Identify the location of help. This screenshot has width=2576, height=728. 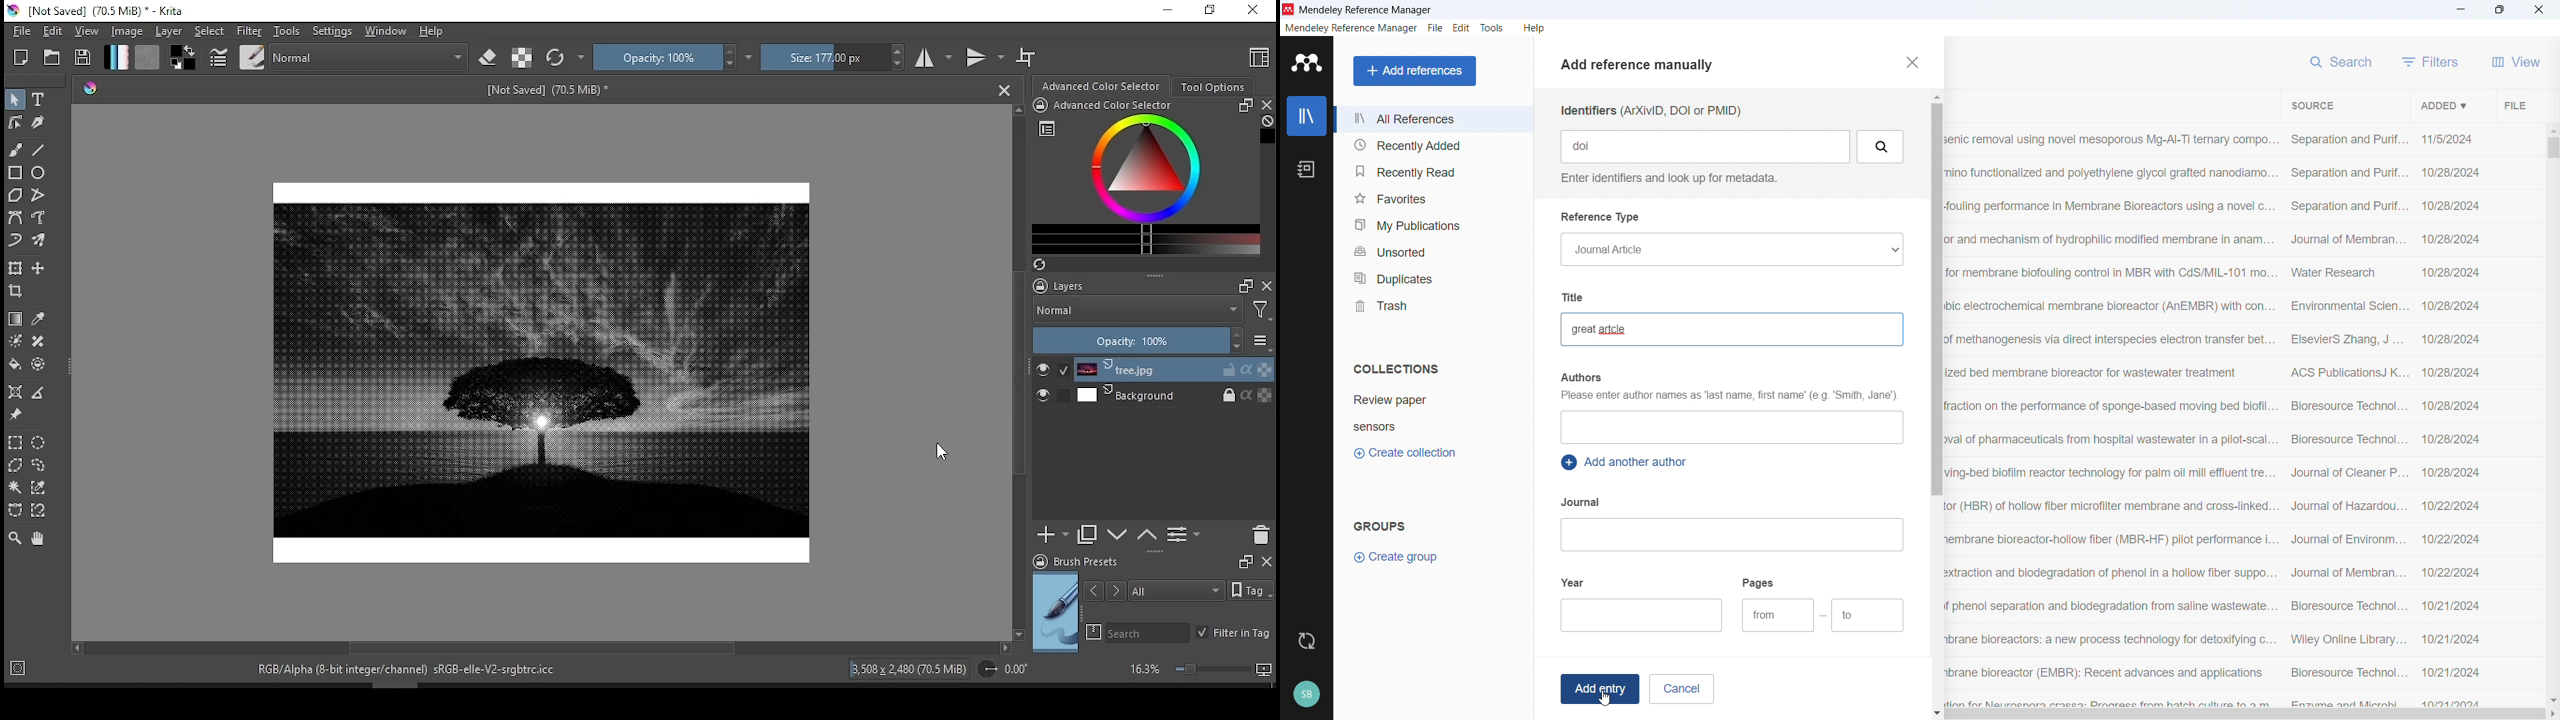
(432, 32).